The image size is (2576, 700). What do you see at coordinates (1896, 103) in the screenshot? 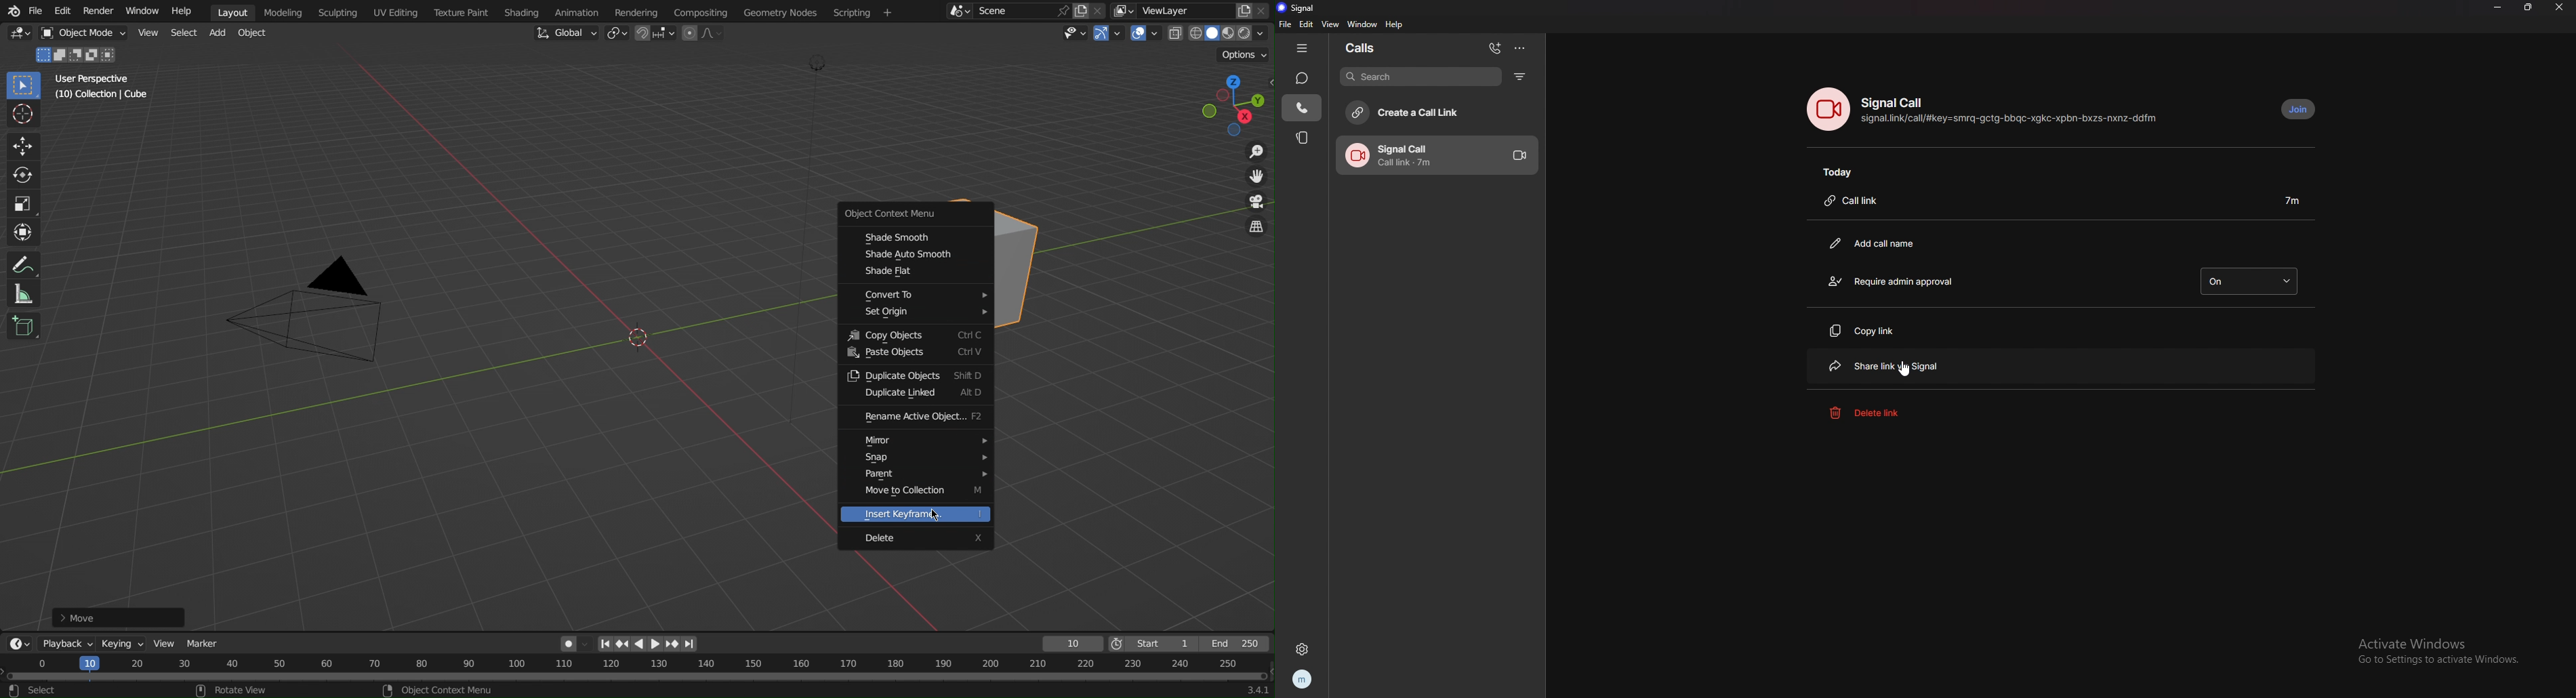
I see `signal call` at bounding box center [1896, 103].